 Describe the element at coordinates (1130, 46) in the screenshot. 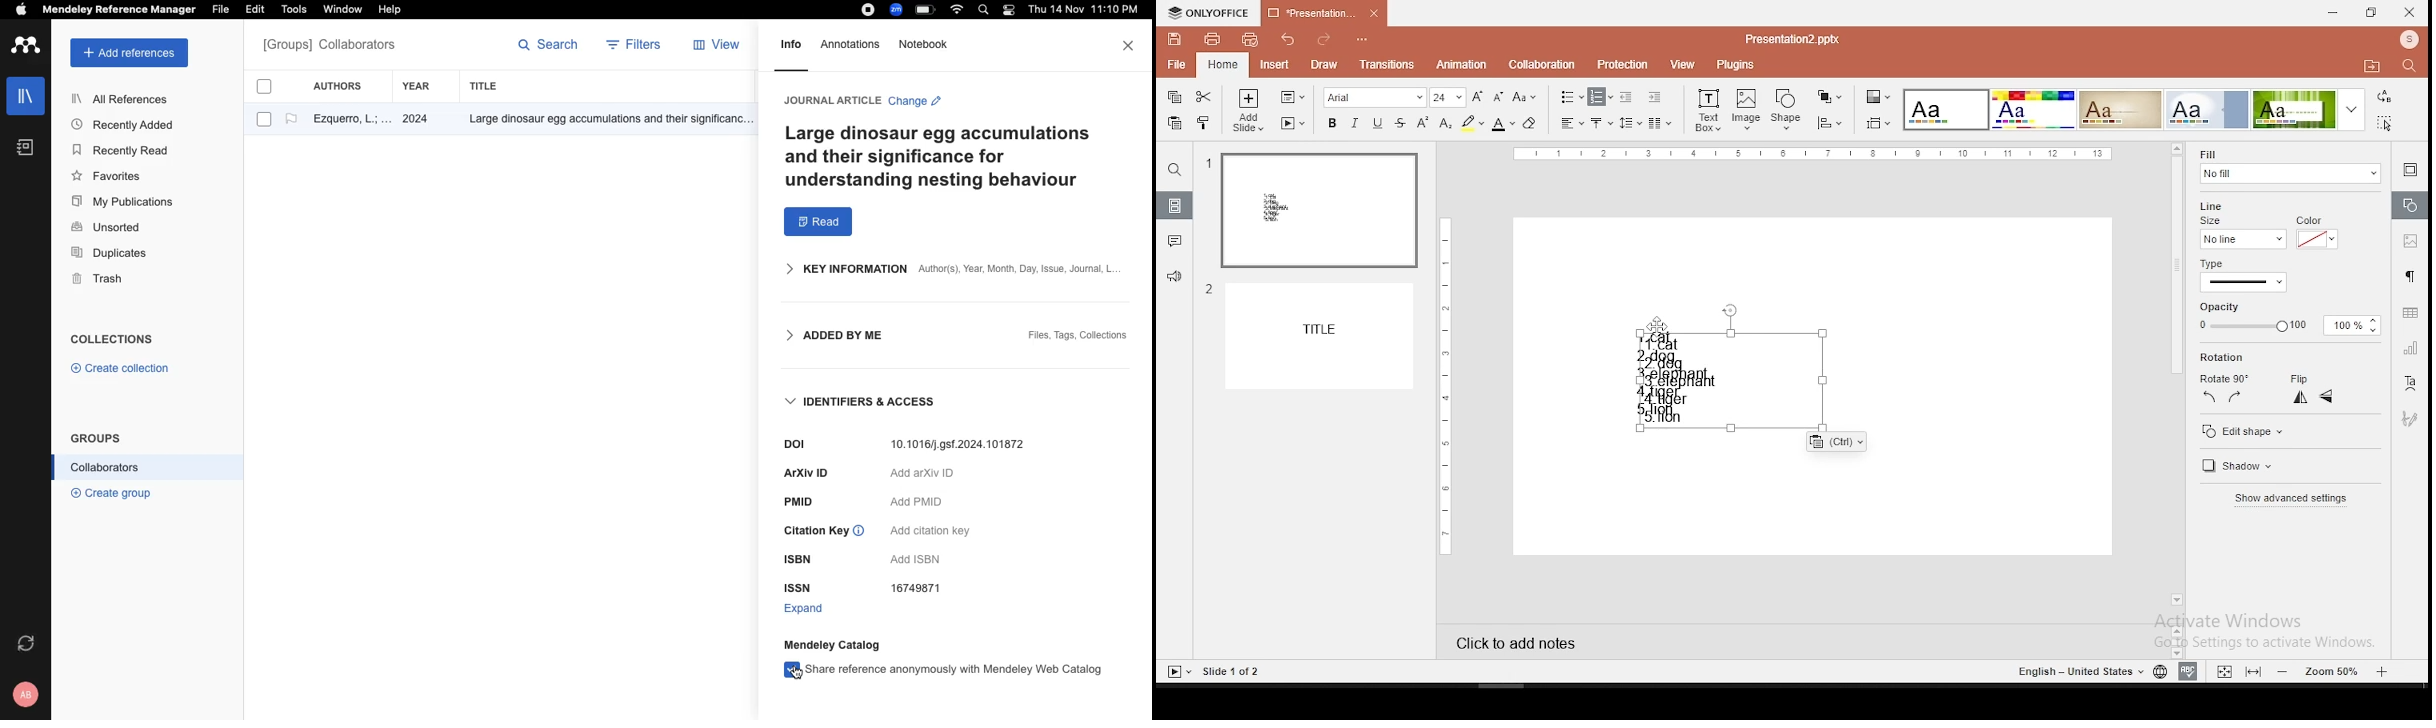

I see `close` at that location.